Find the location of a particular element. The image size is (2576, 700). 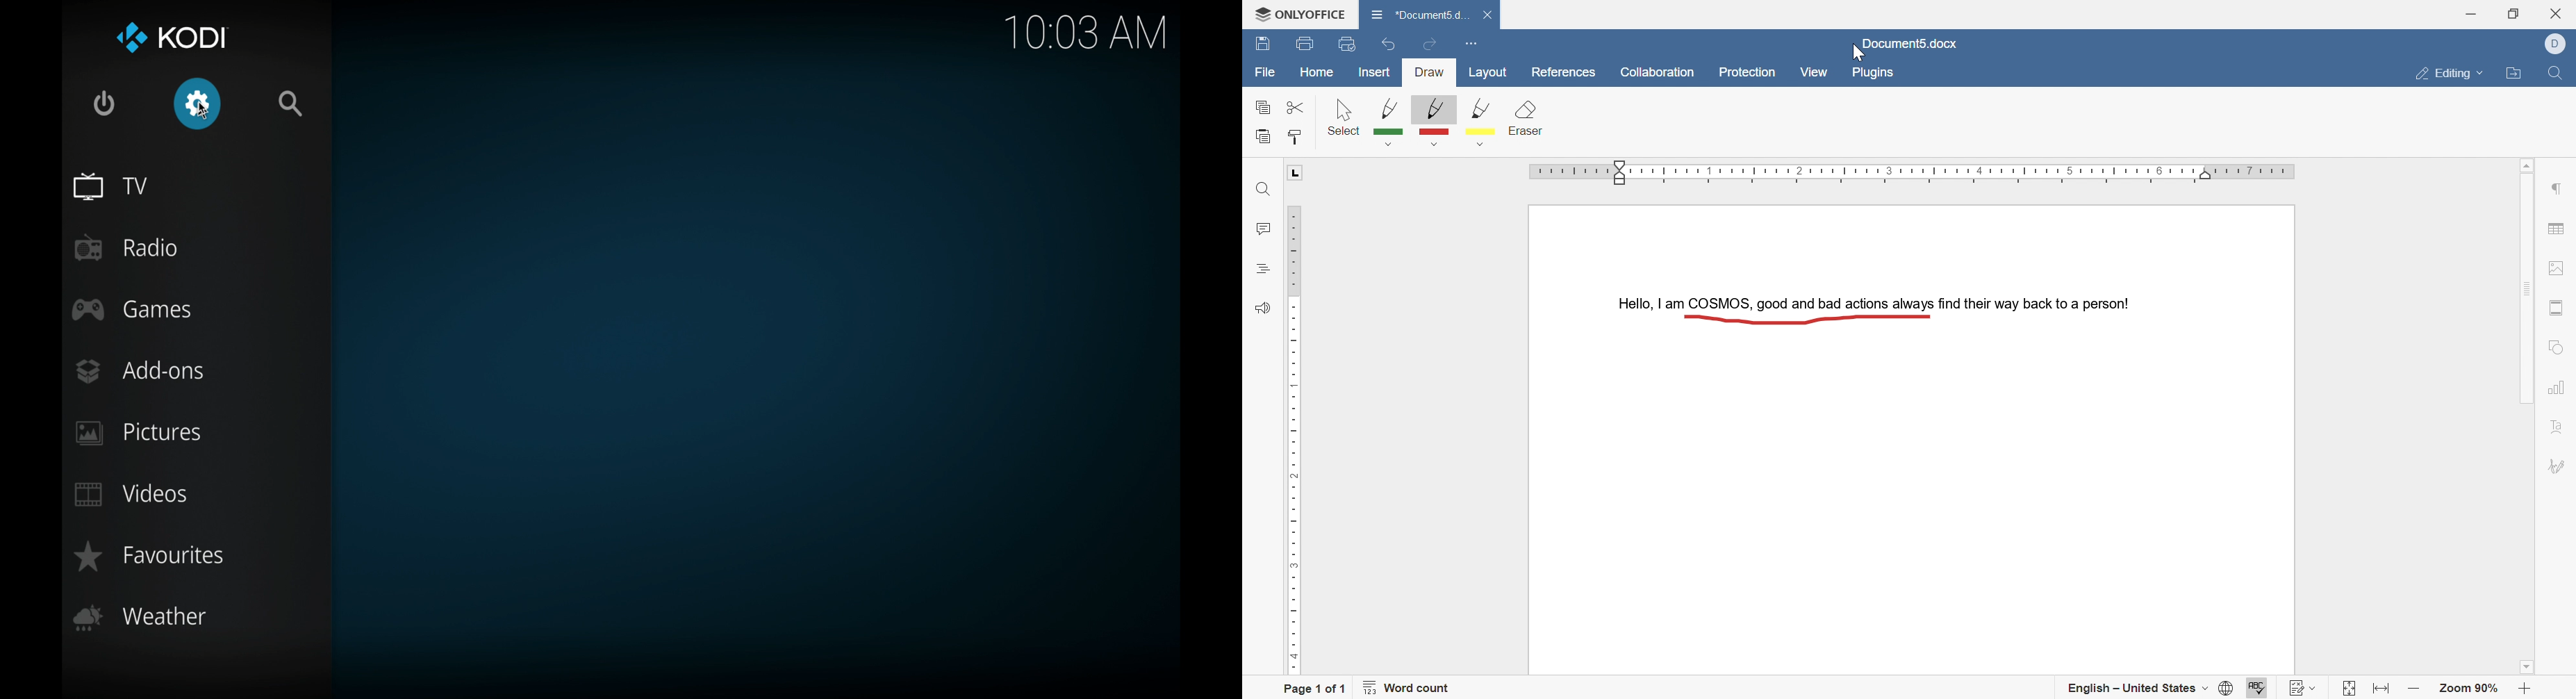

editing is located at coordinates (2450, 72).